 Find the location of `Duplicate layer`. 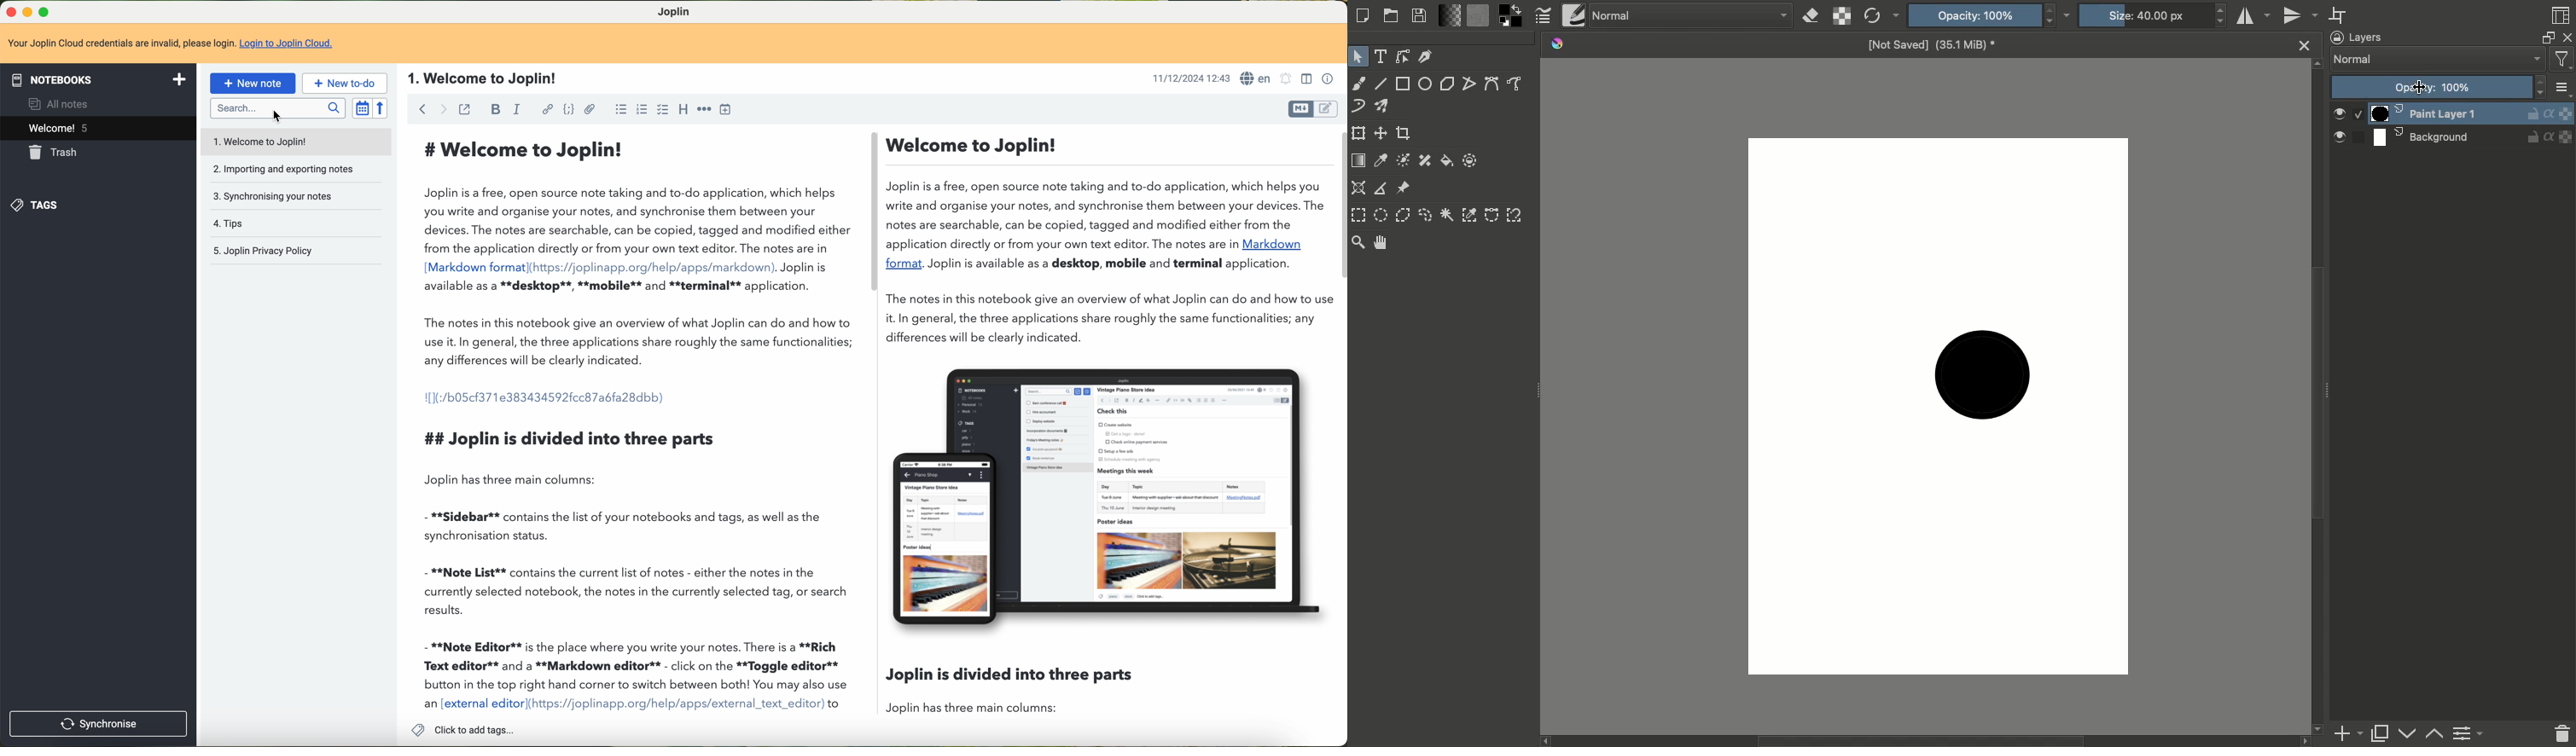

Duplicate layer is located at coordinates (2381, 734).